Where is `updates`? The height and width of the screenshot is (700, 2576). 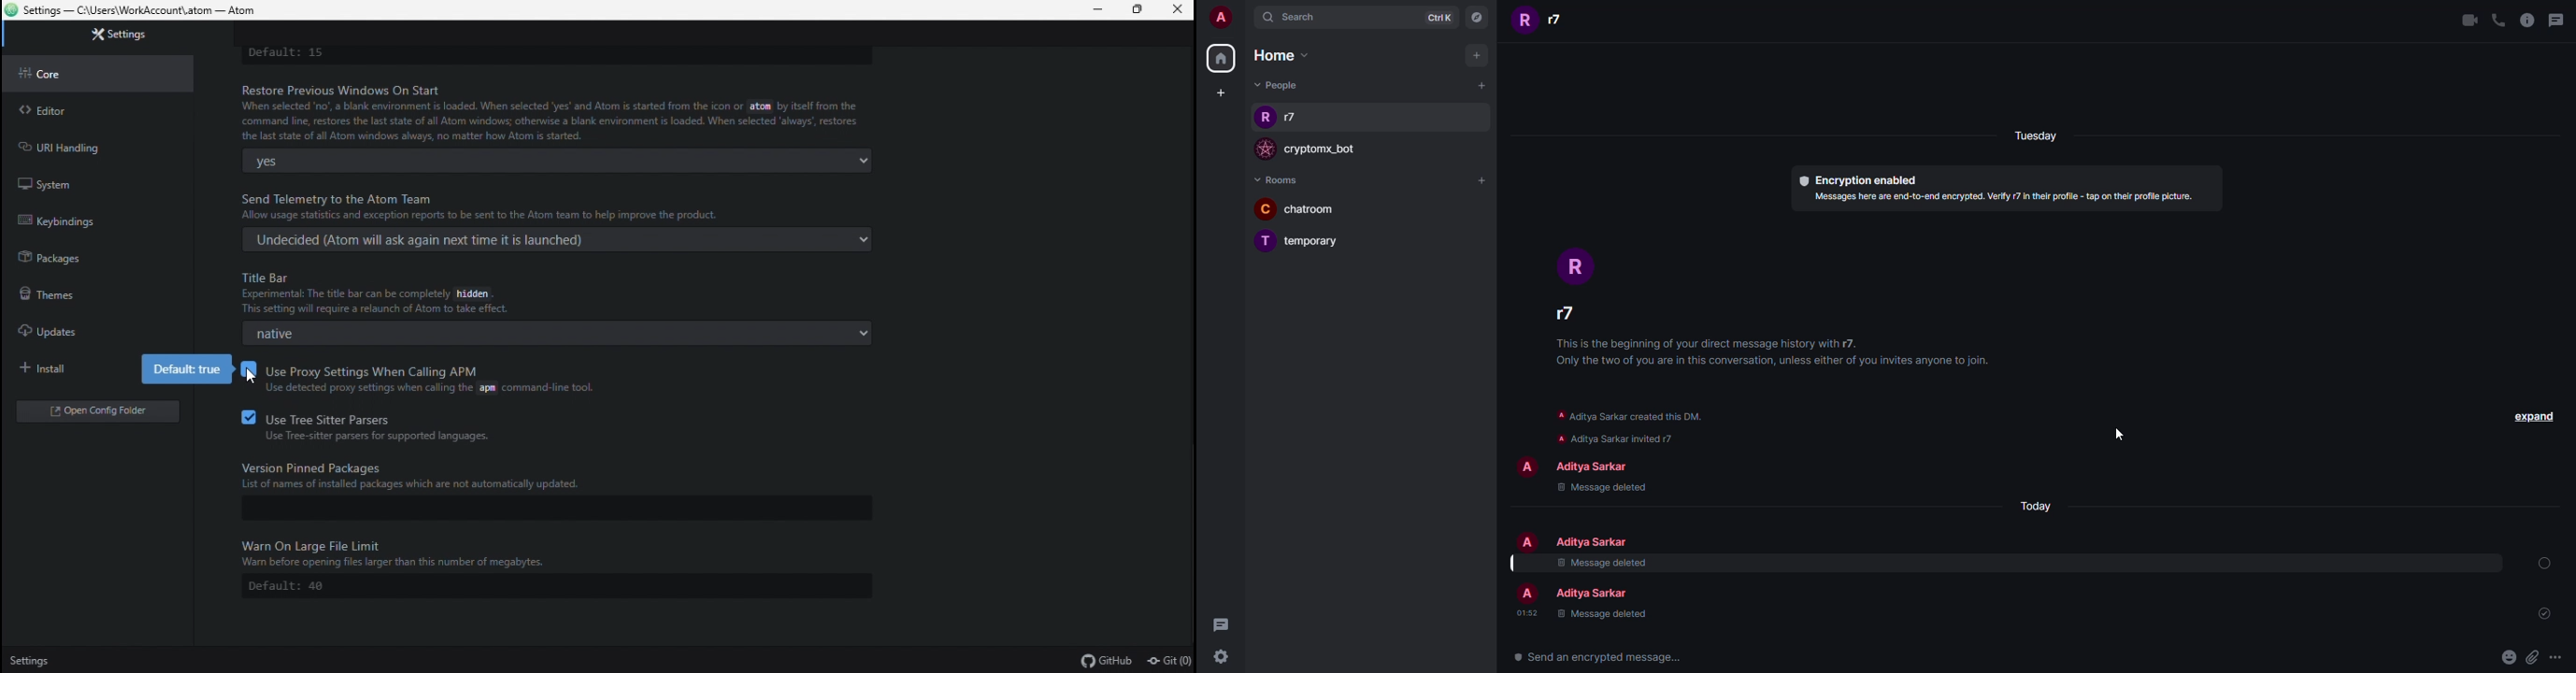 updates is located at coordinates (88, 334).